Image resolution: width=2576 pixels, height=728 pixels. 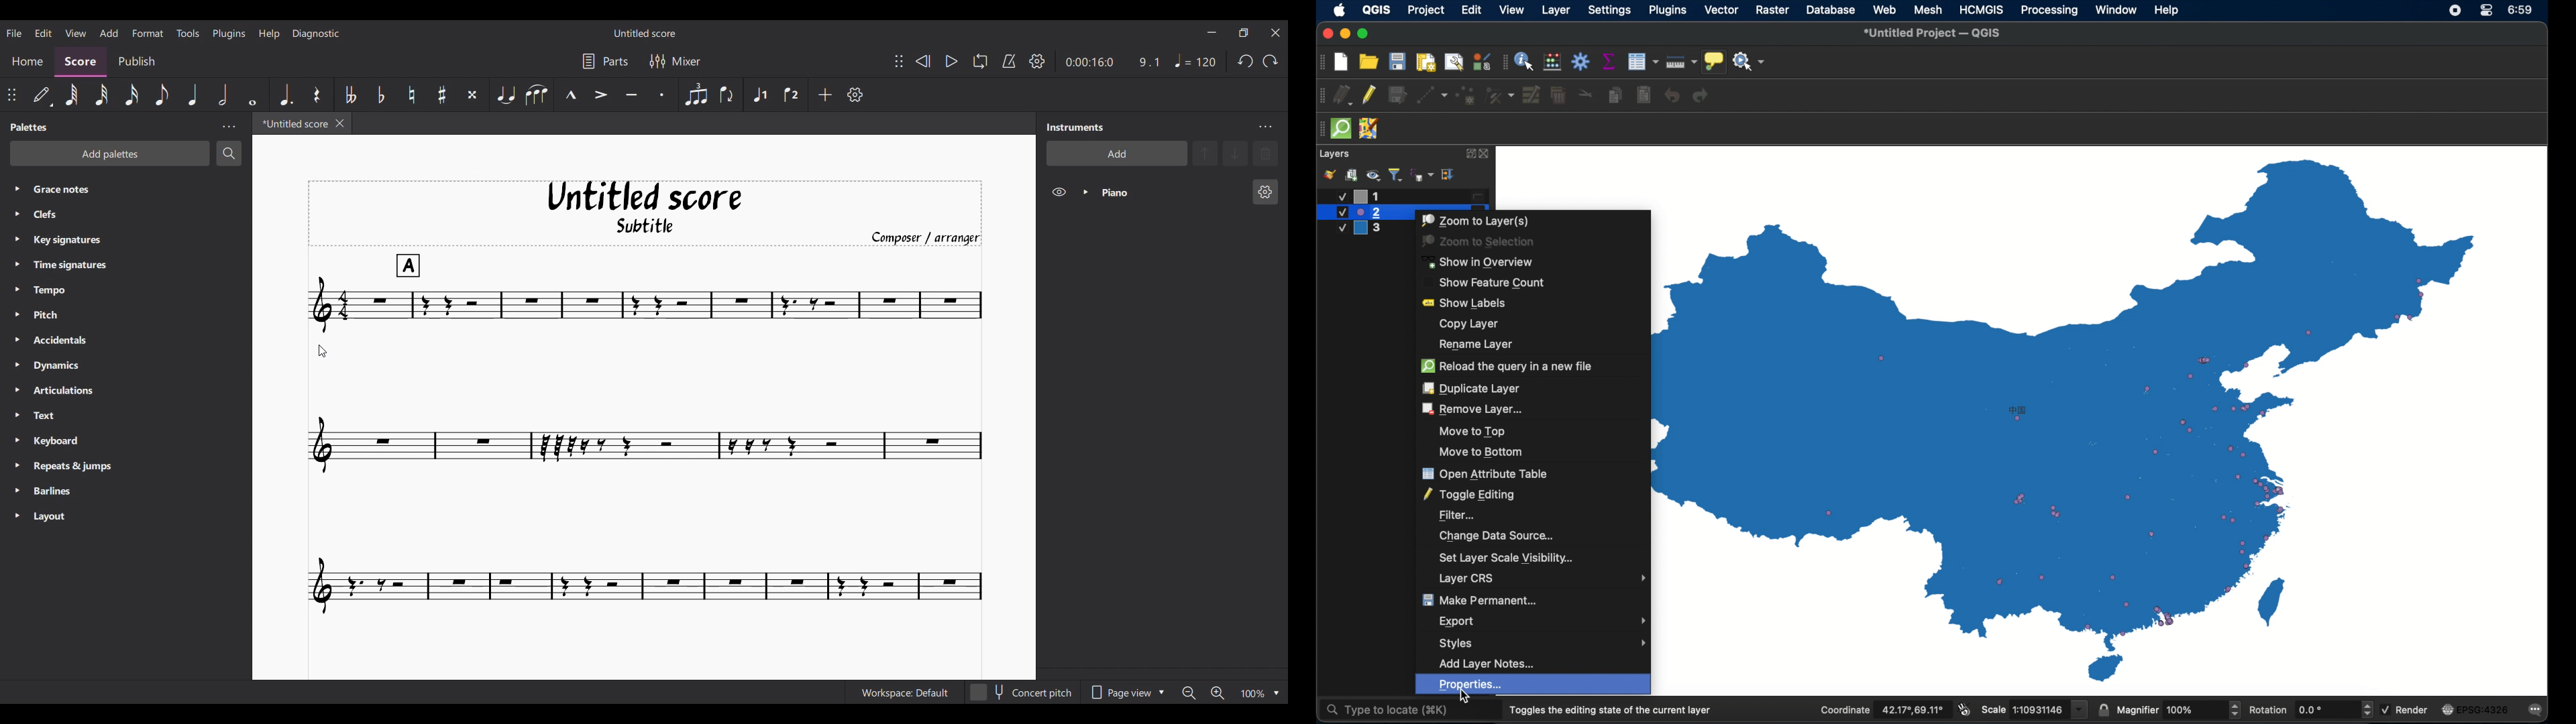 What do you see at coordinates (1454, 62) in the screenshot?
I see `open layout manager` at bounding box center [1454, 62].